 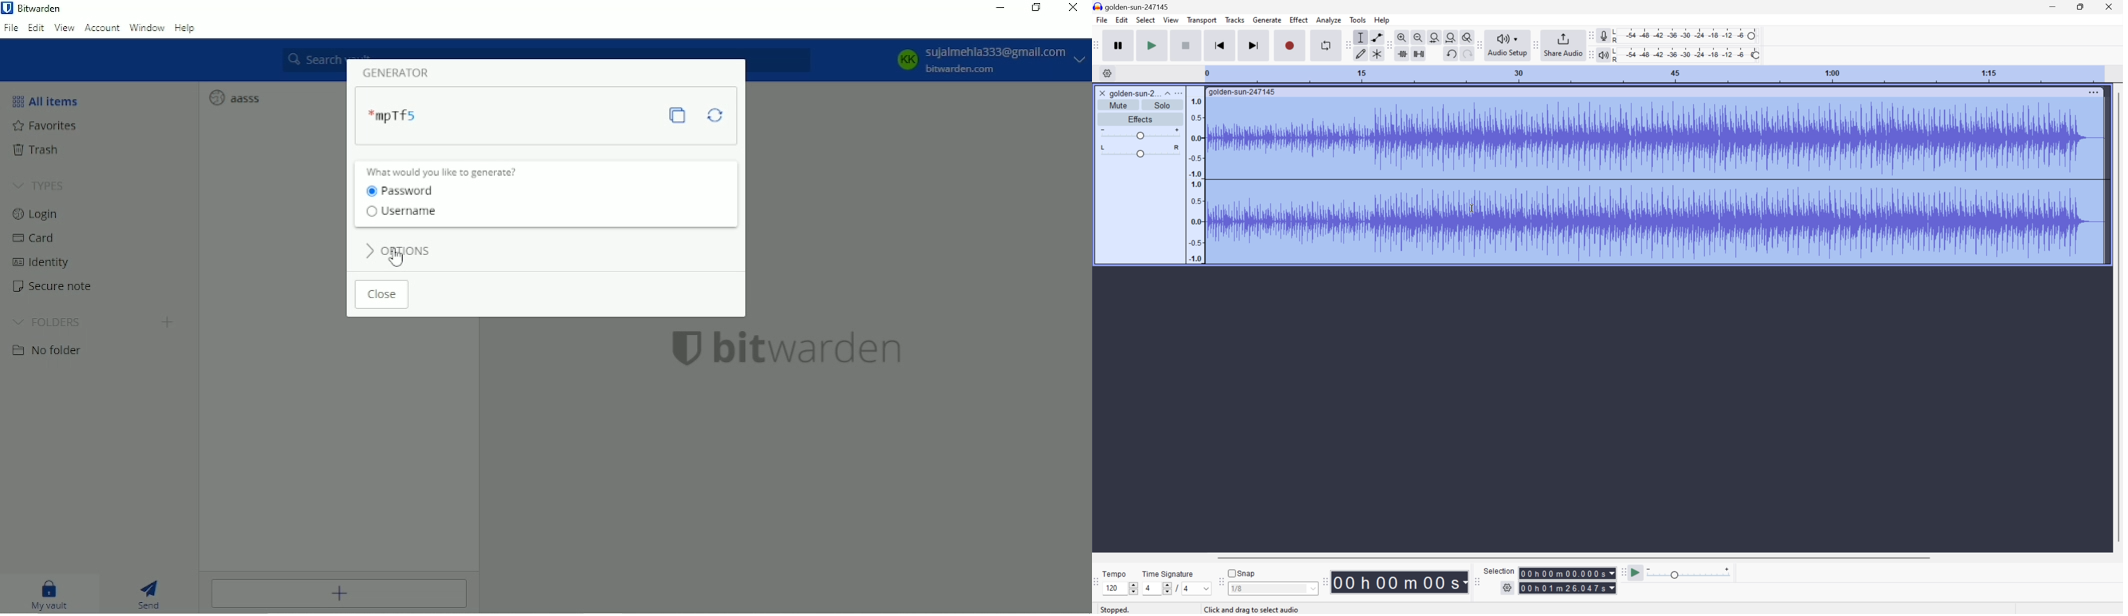 What do you see at coordinates (1171, 19) in the screenshot?
I see `View` at bounding box center [1171, 19].